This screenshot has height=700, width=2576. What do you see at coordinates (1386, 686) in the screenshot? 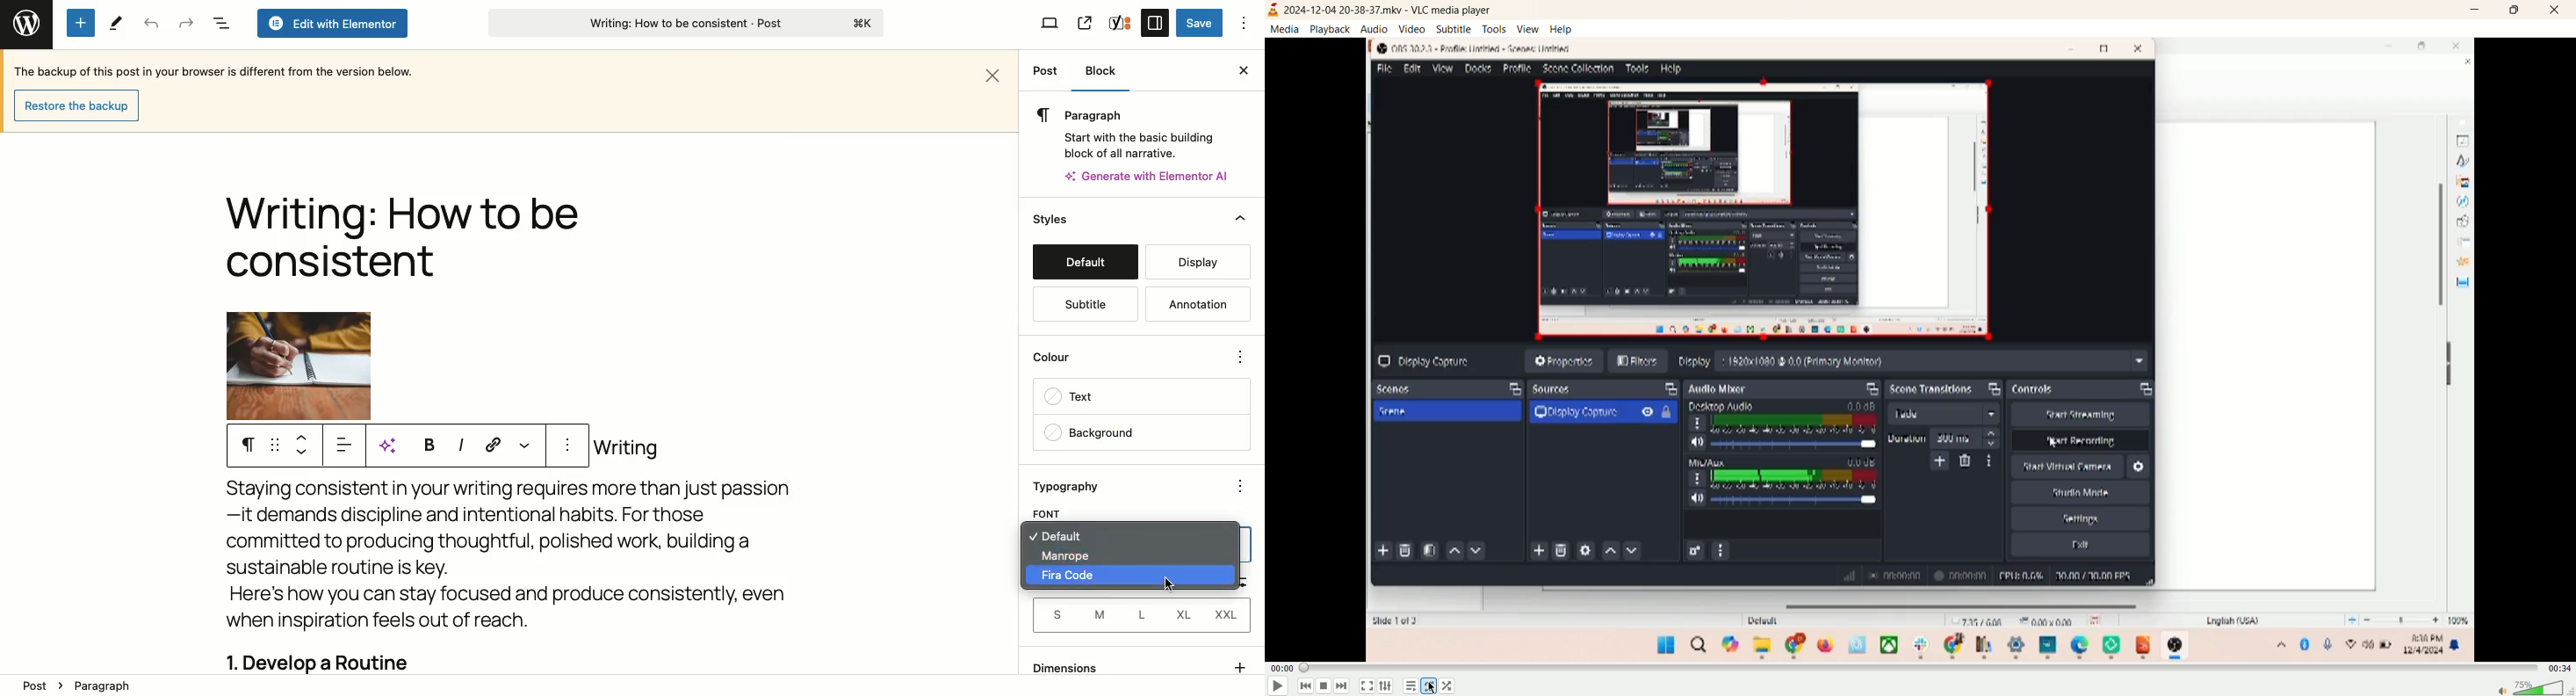
I see `extended playlist` at bounding box center [1386, 686].